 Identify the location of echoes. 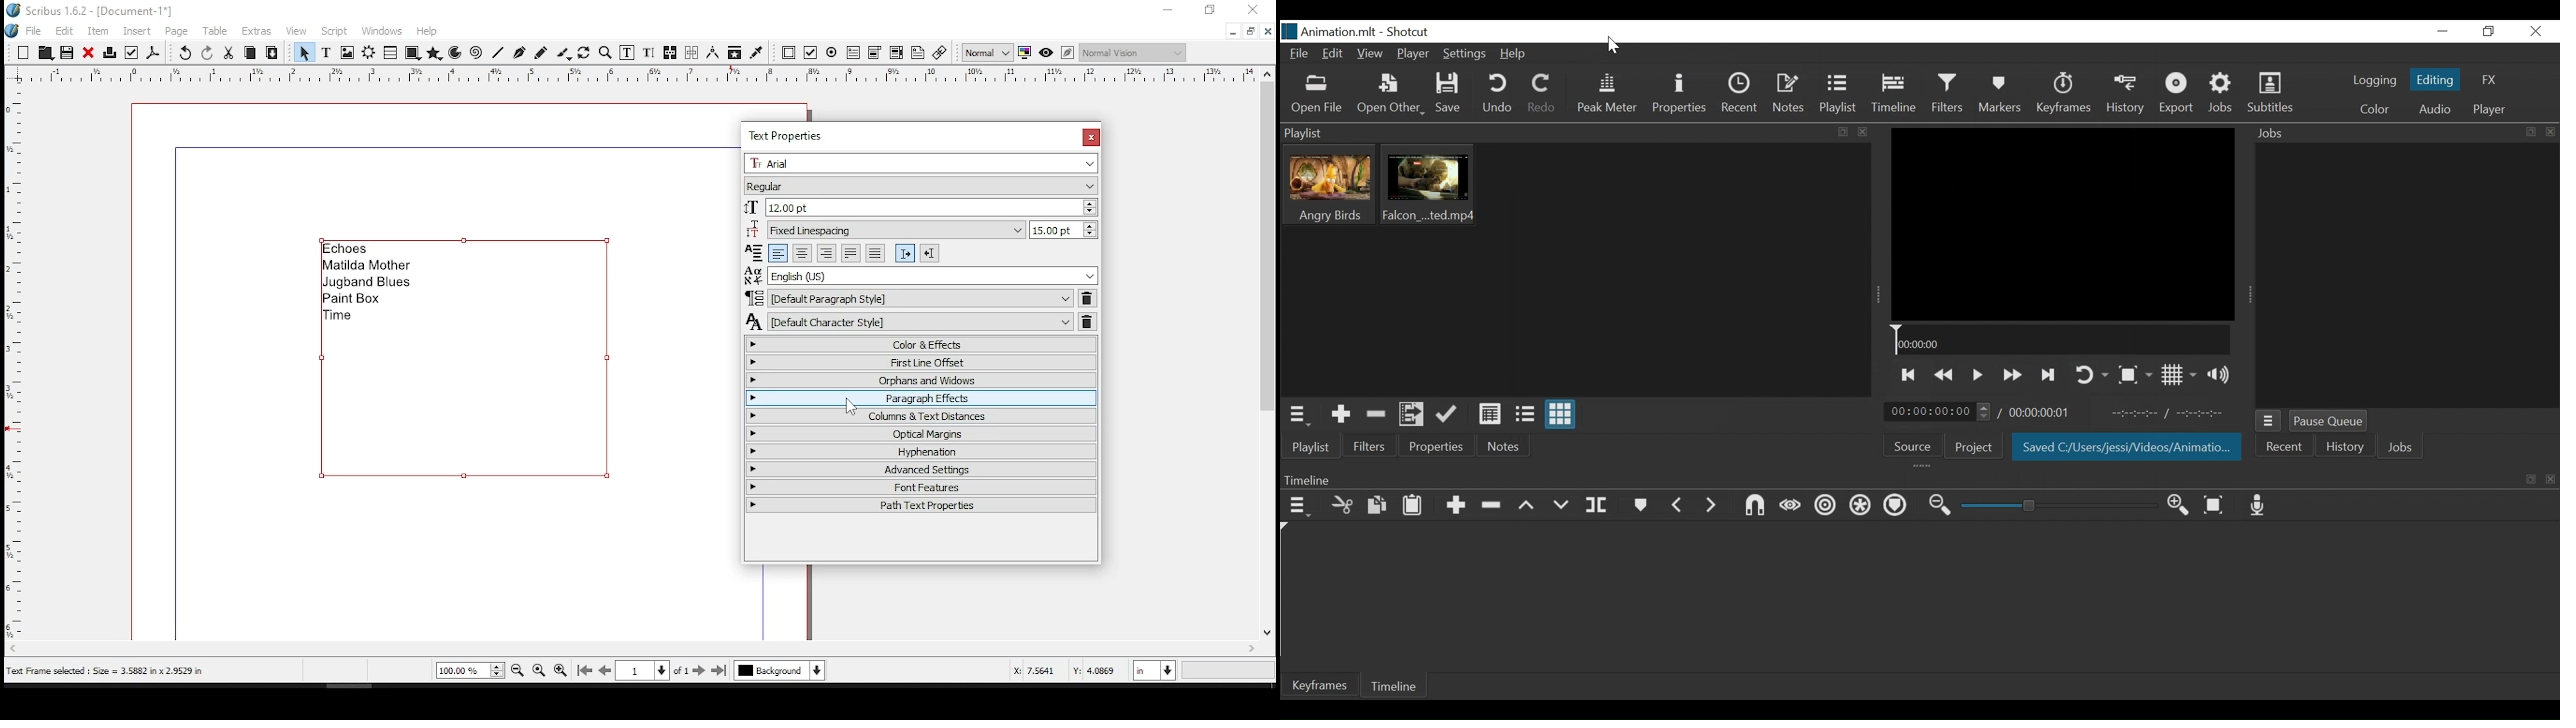
(349, 248).